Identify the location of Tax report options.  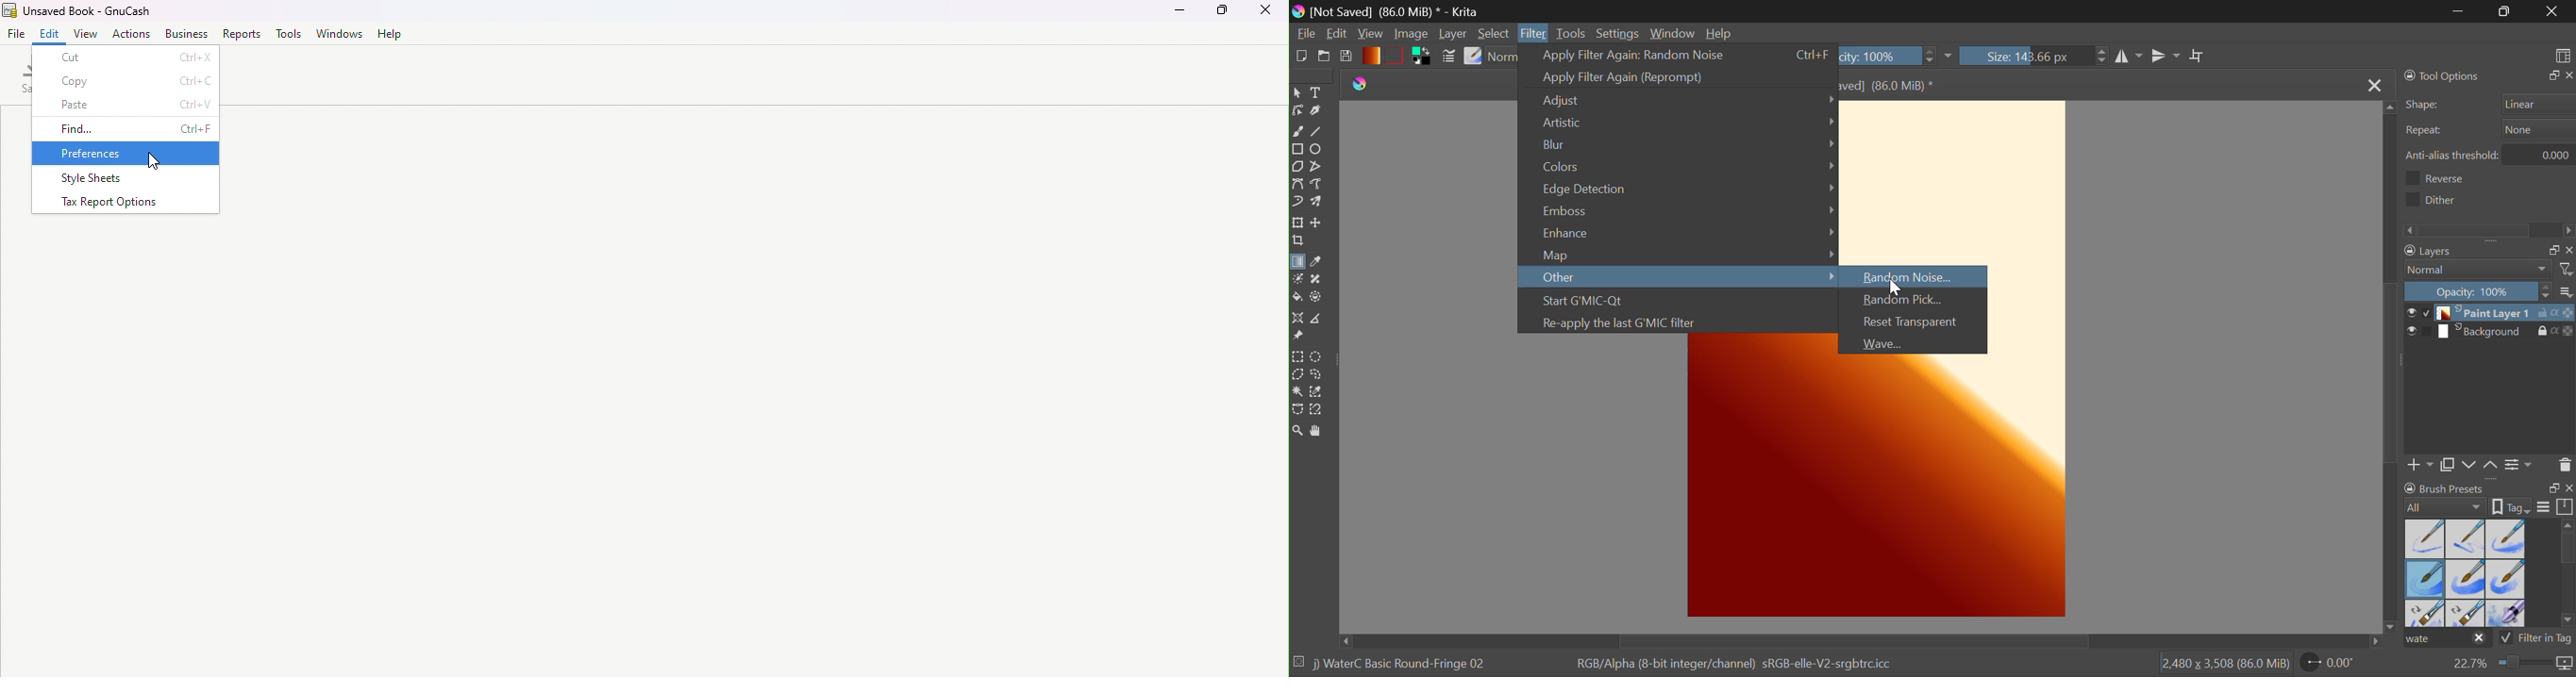
(125, 203).